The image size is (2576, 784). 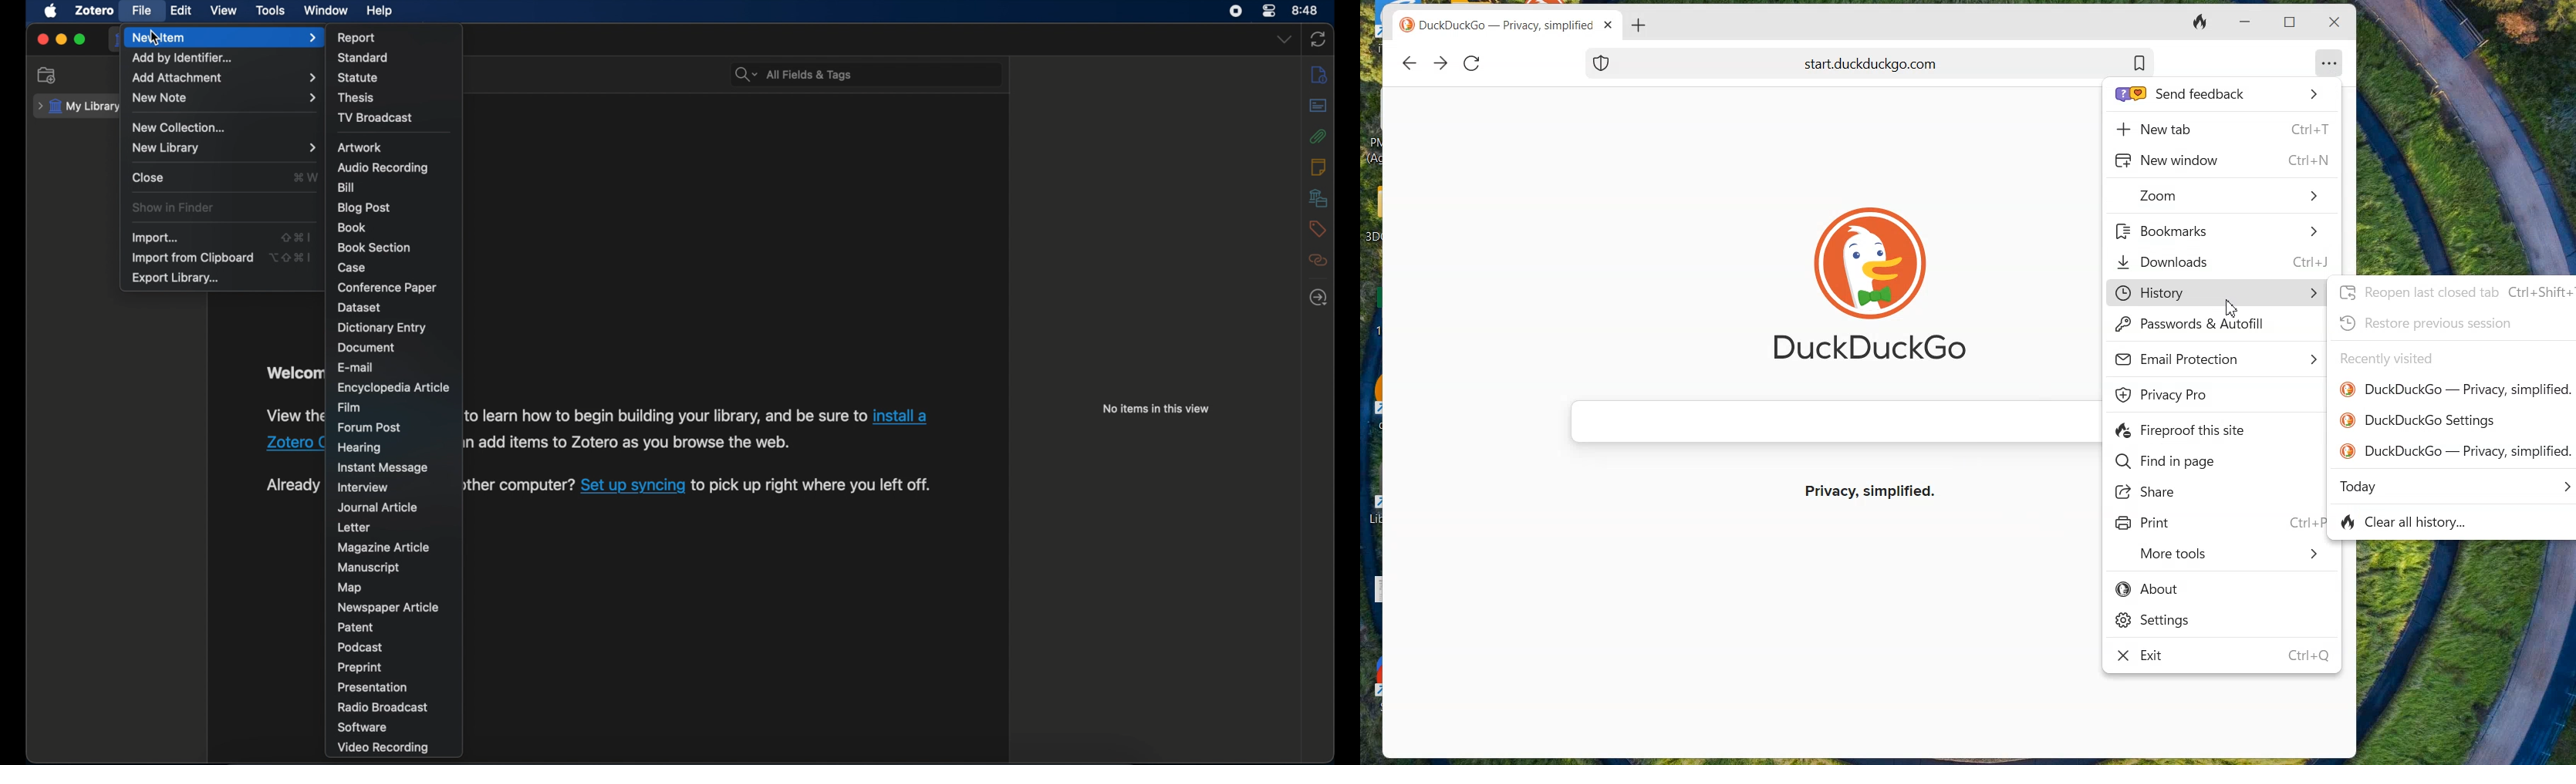 I want to click on case, so click(x=351, y=268).